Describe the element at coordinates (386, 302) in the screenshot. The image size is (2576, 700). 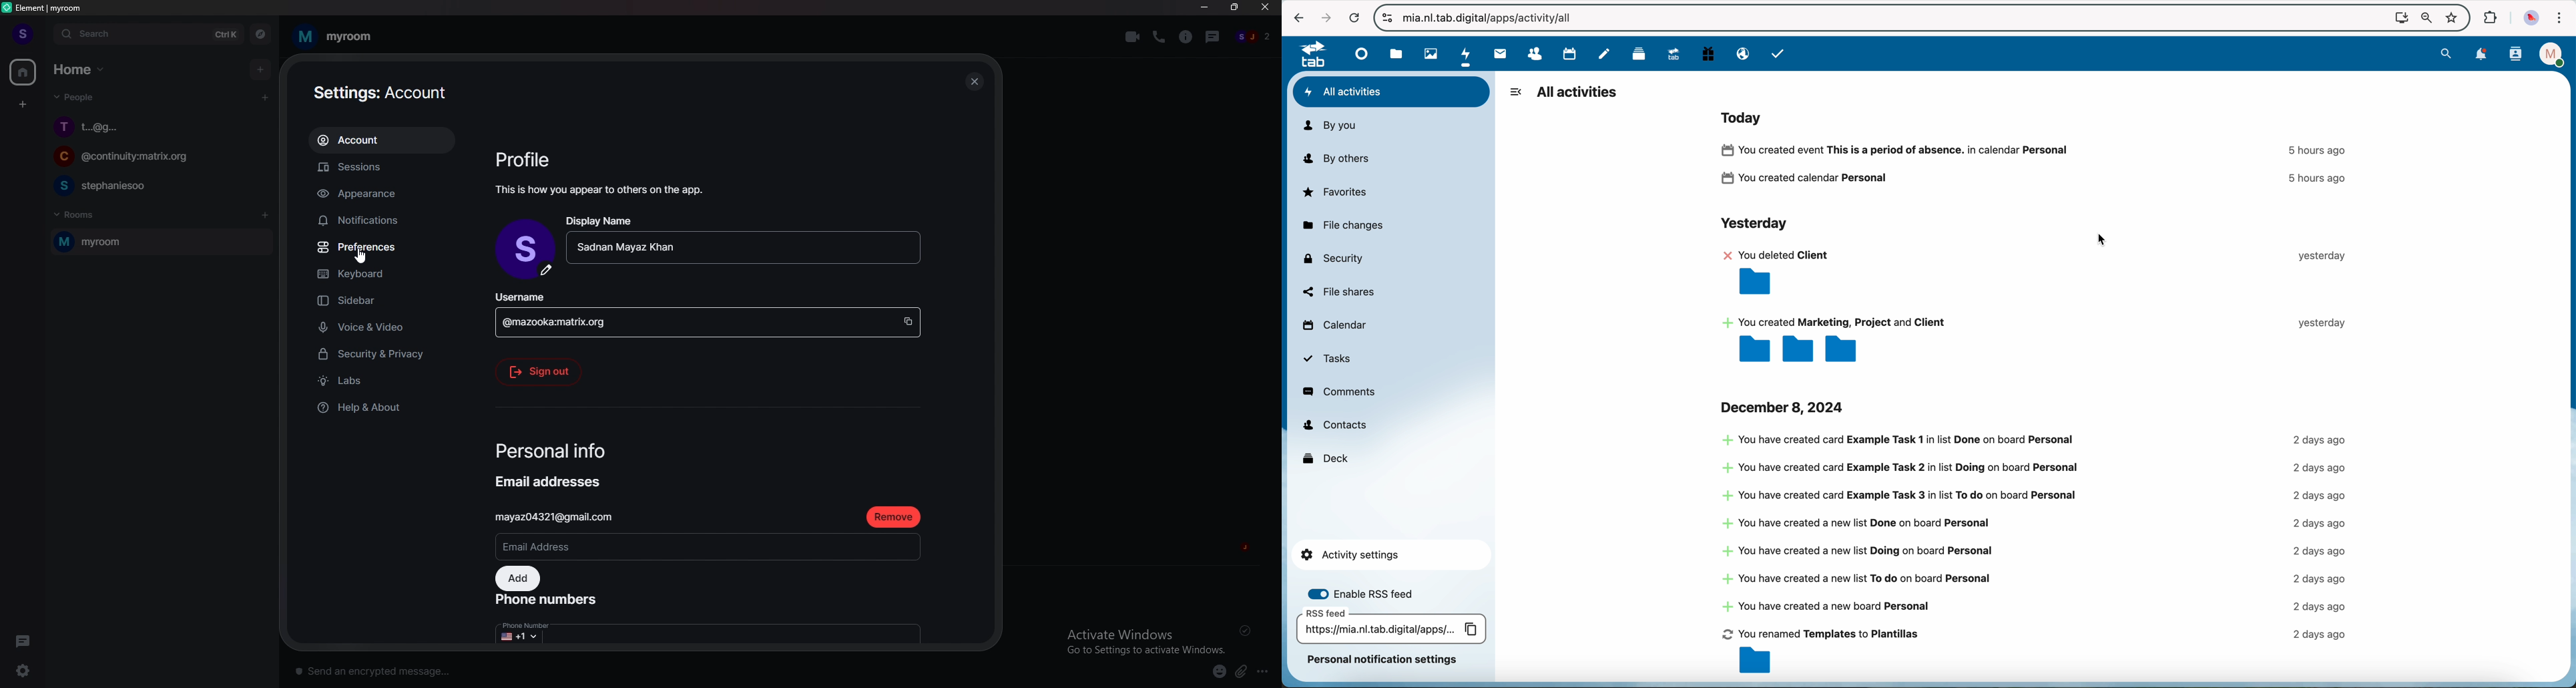
I see `sidebar` at that location.